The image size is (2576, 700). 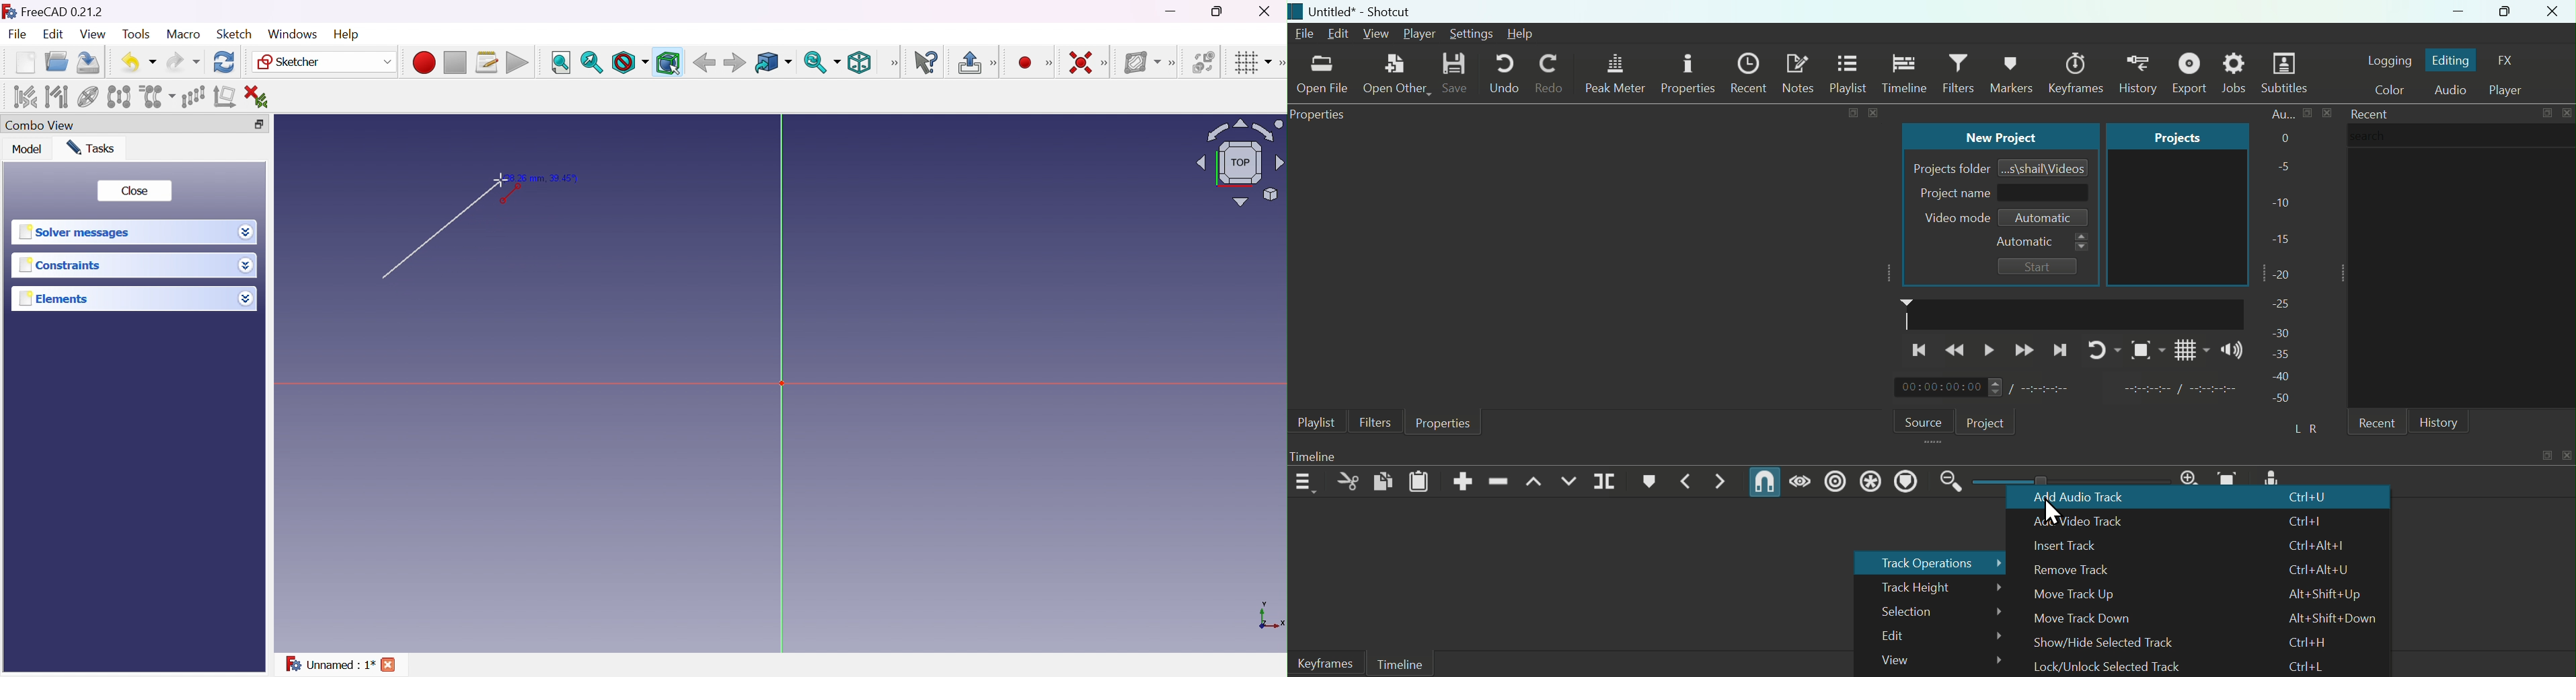 I want to click on -40, so click(x=2282, y=376).